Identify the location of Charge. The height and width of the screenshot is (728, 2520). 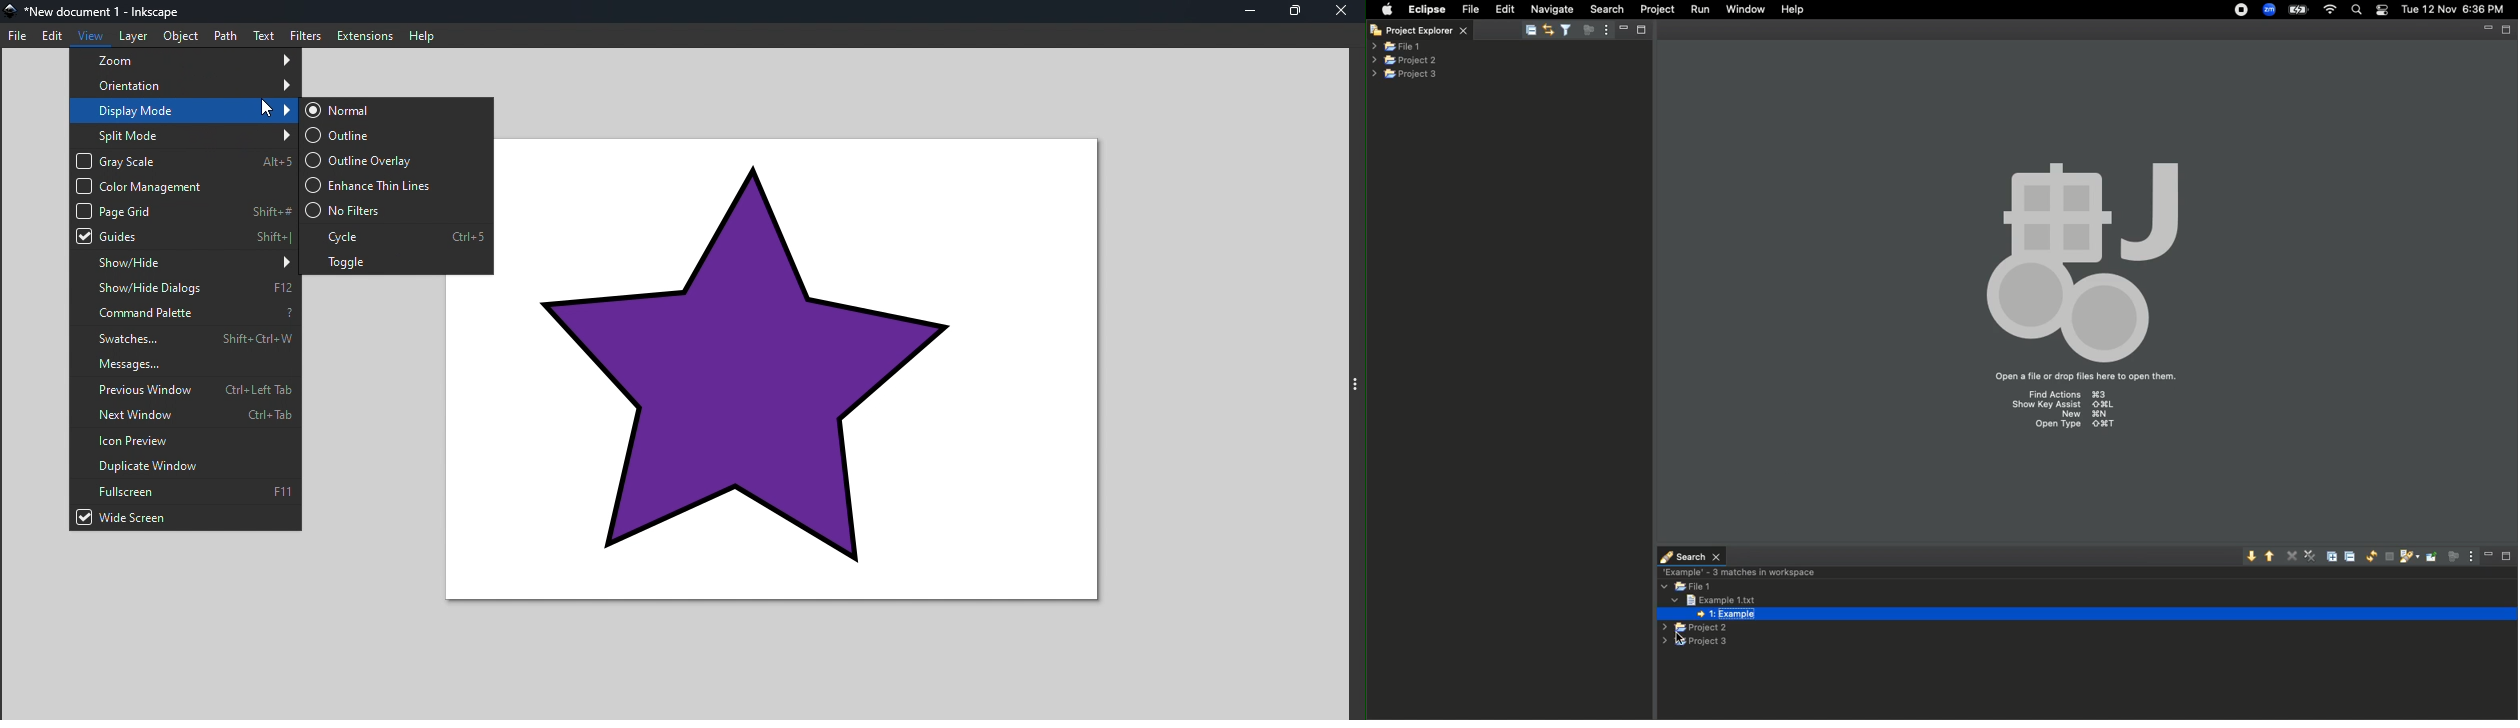
(2296, 10).